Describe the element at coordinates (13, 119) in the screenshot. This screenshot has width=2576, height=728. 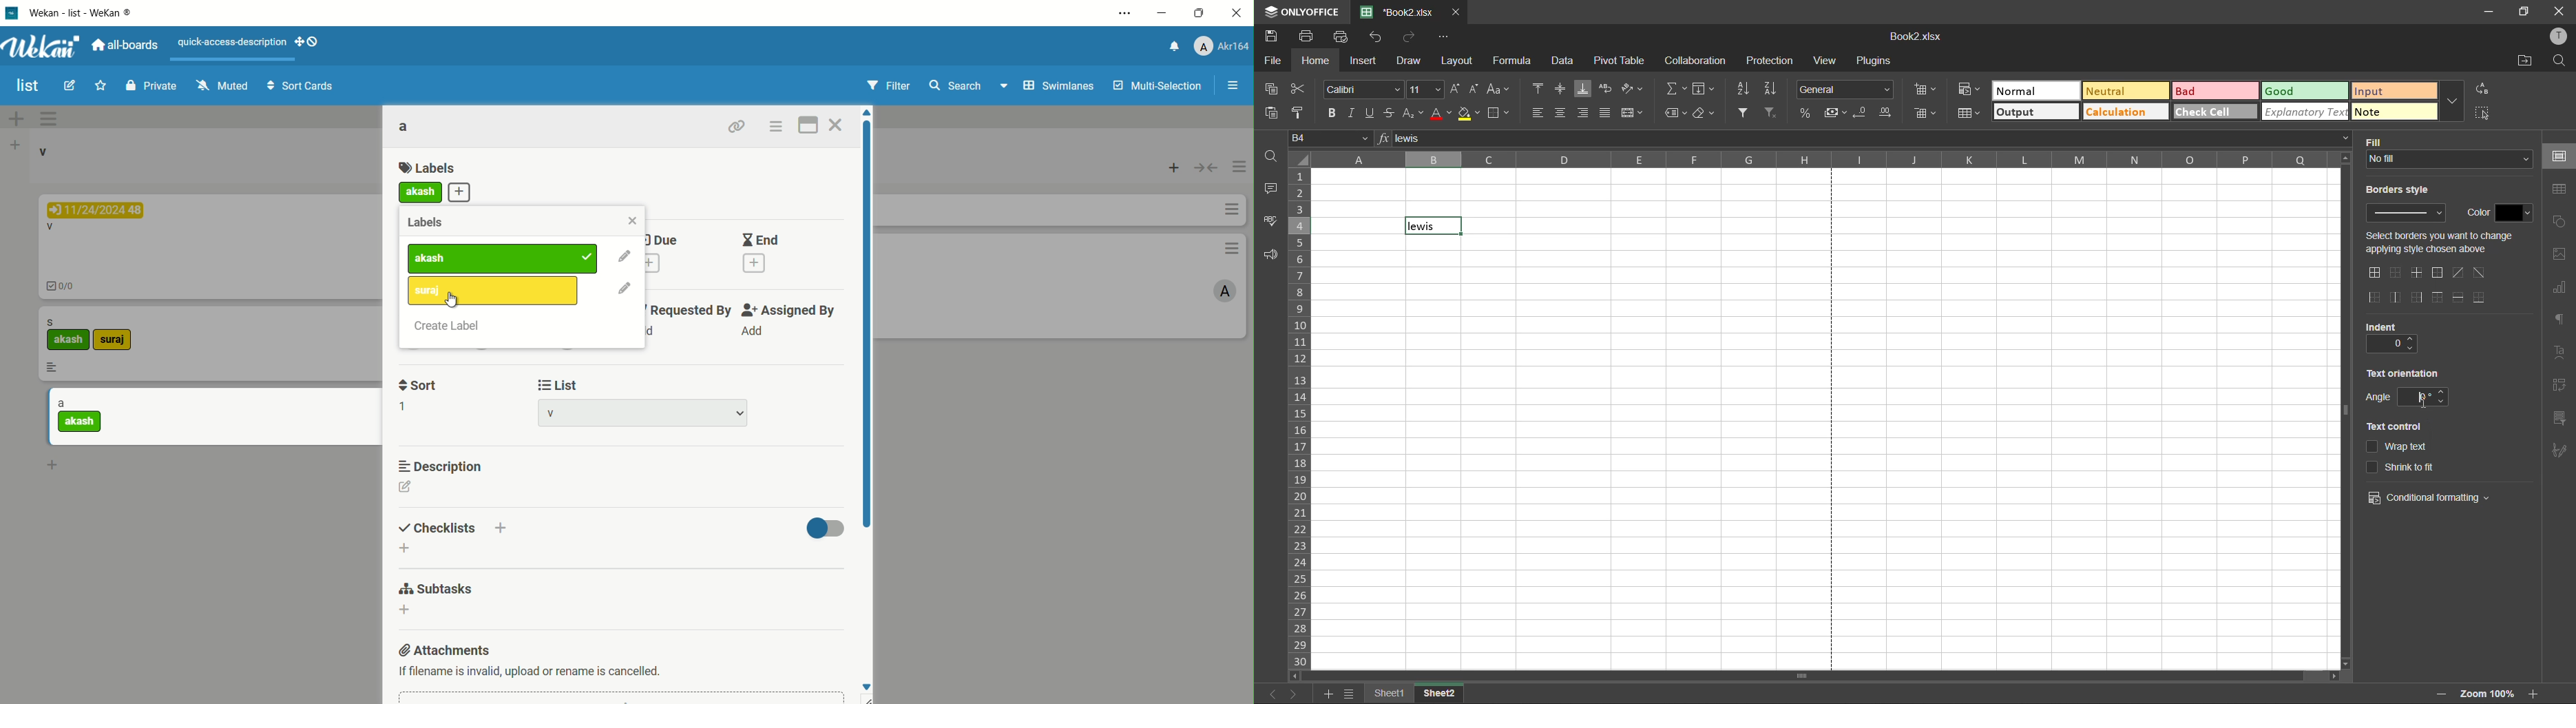
I see `add` at that location.